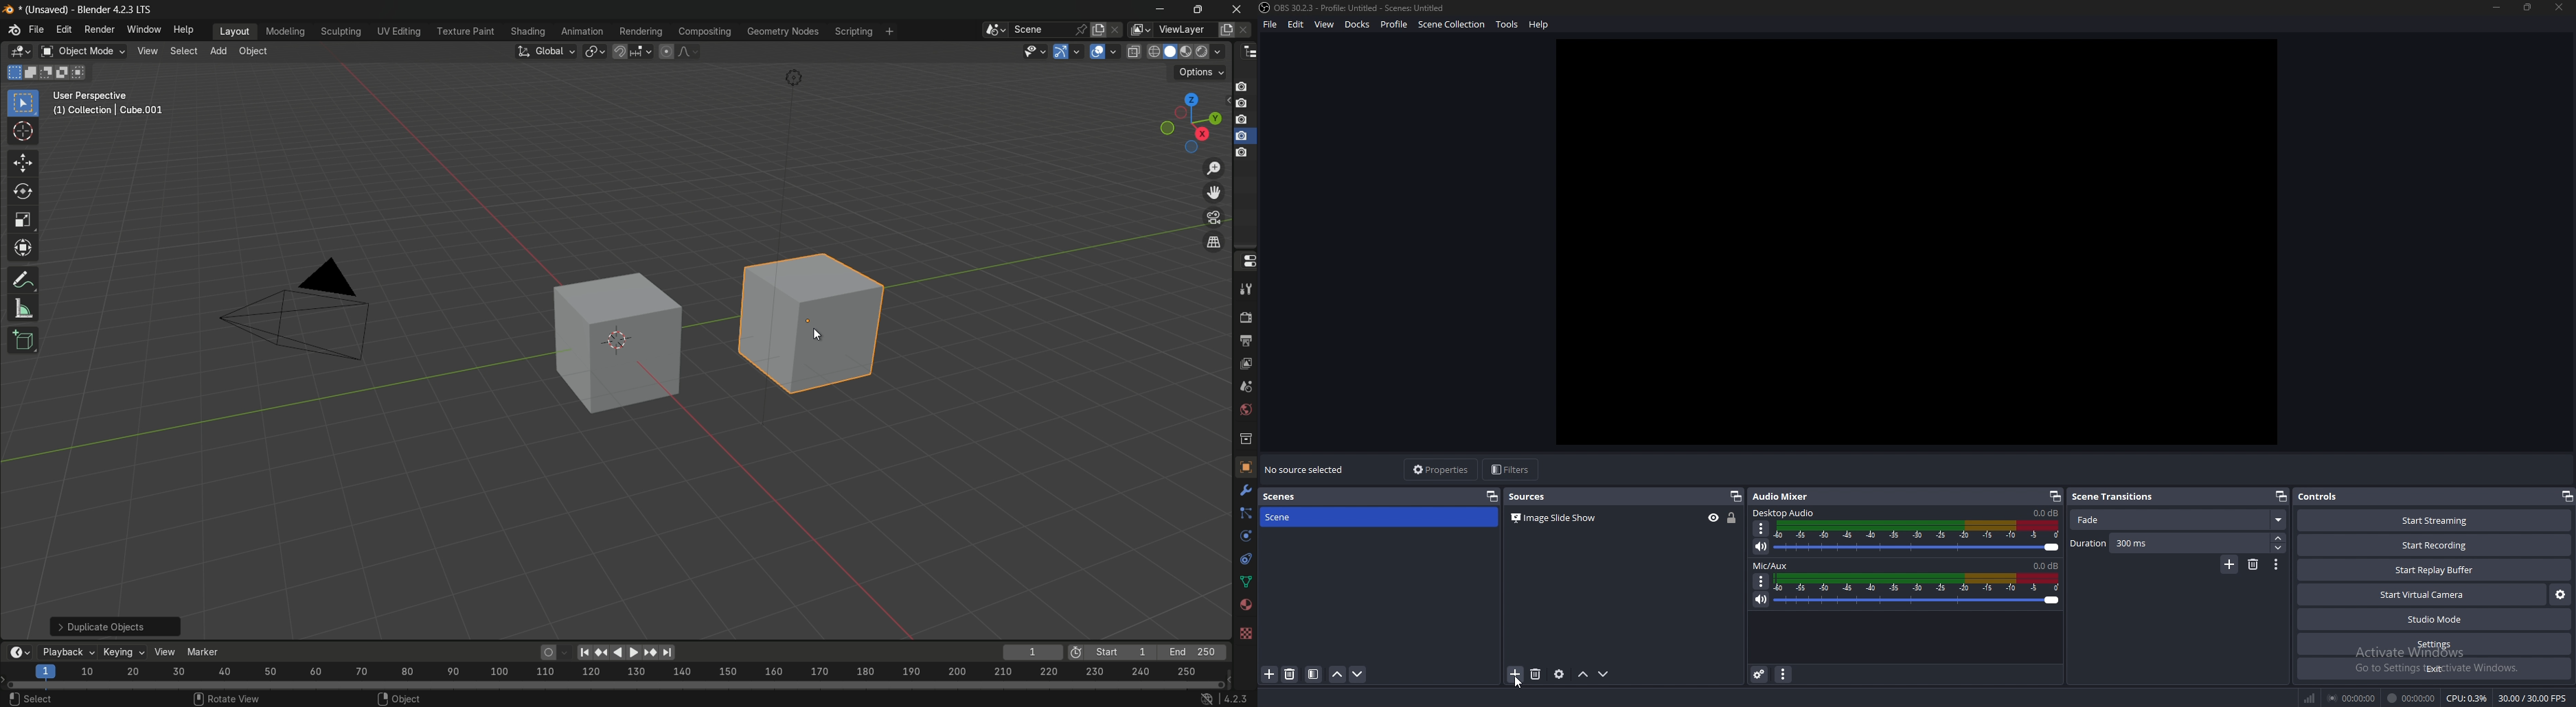 The image size is (2576, 728). Describe the element at coordinates (1918, 242) in the screenshot. I see `canvas` at that location.